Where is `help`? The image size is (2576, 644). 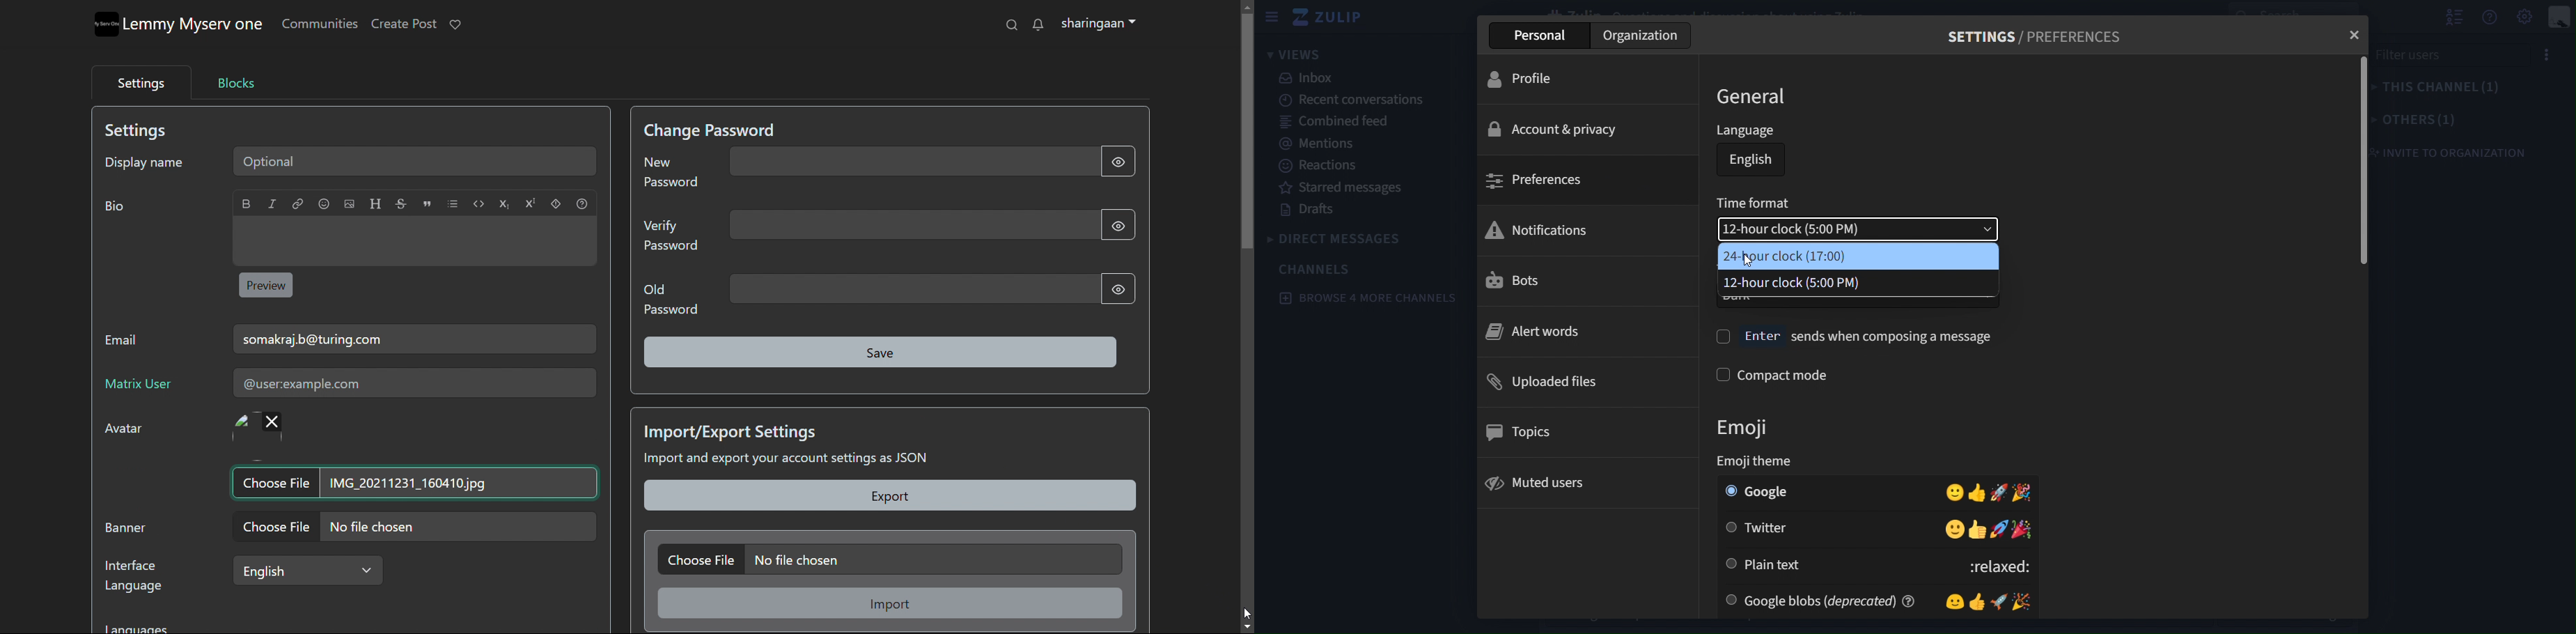
help is located at coordinates (1914, 601).